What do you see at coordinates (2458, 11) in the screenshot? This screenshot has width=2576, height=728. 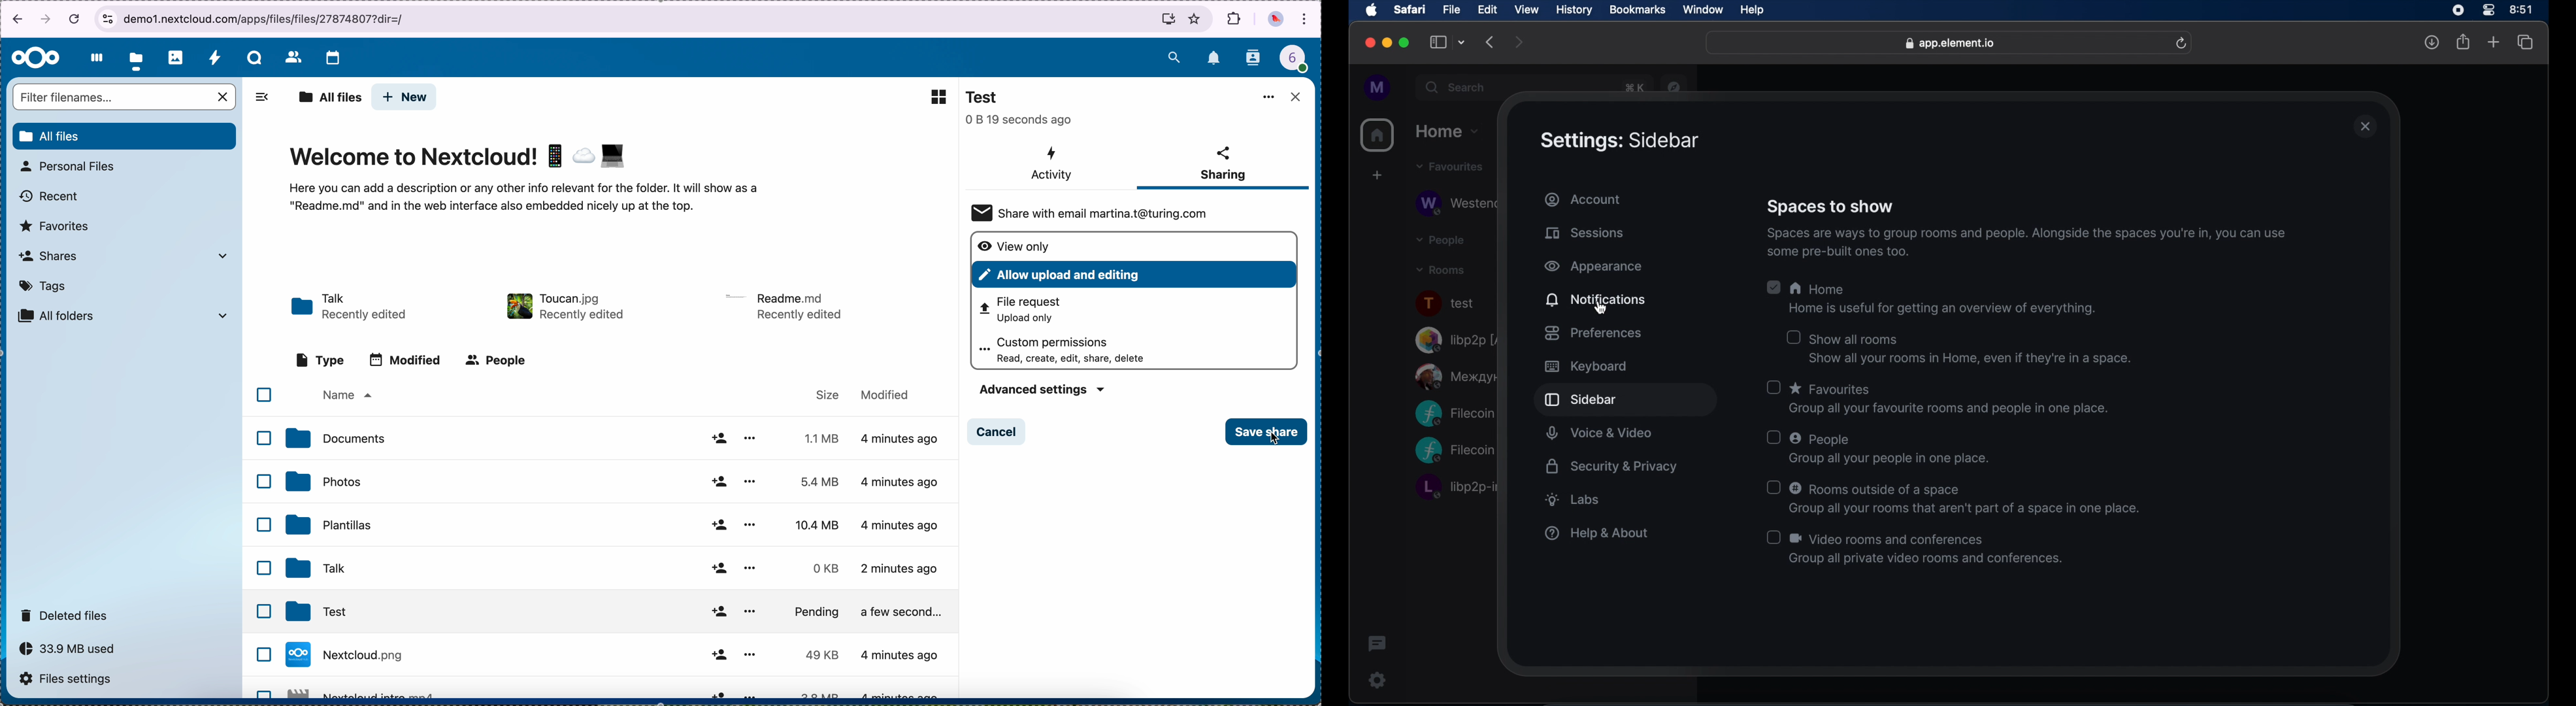 I see `screen recorder icon` at bounding box center [2458, 11].